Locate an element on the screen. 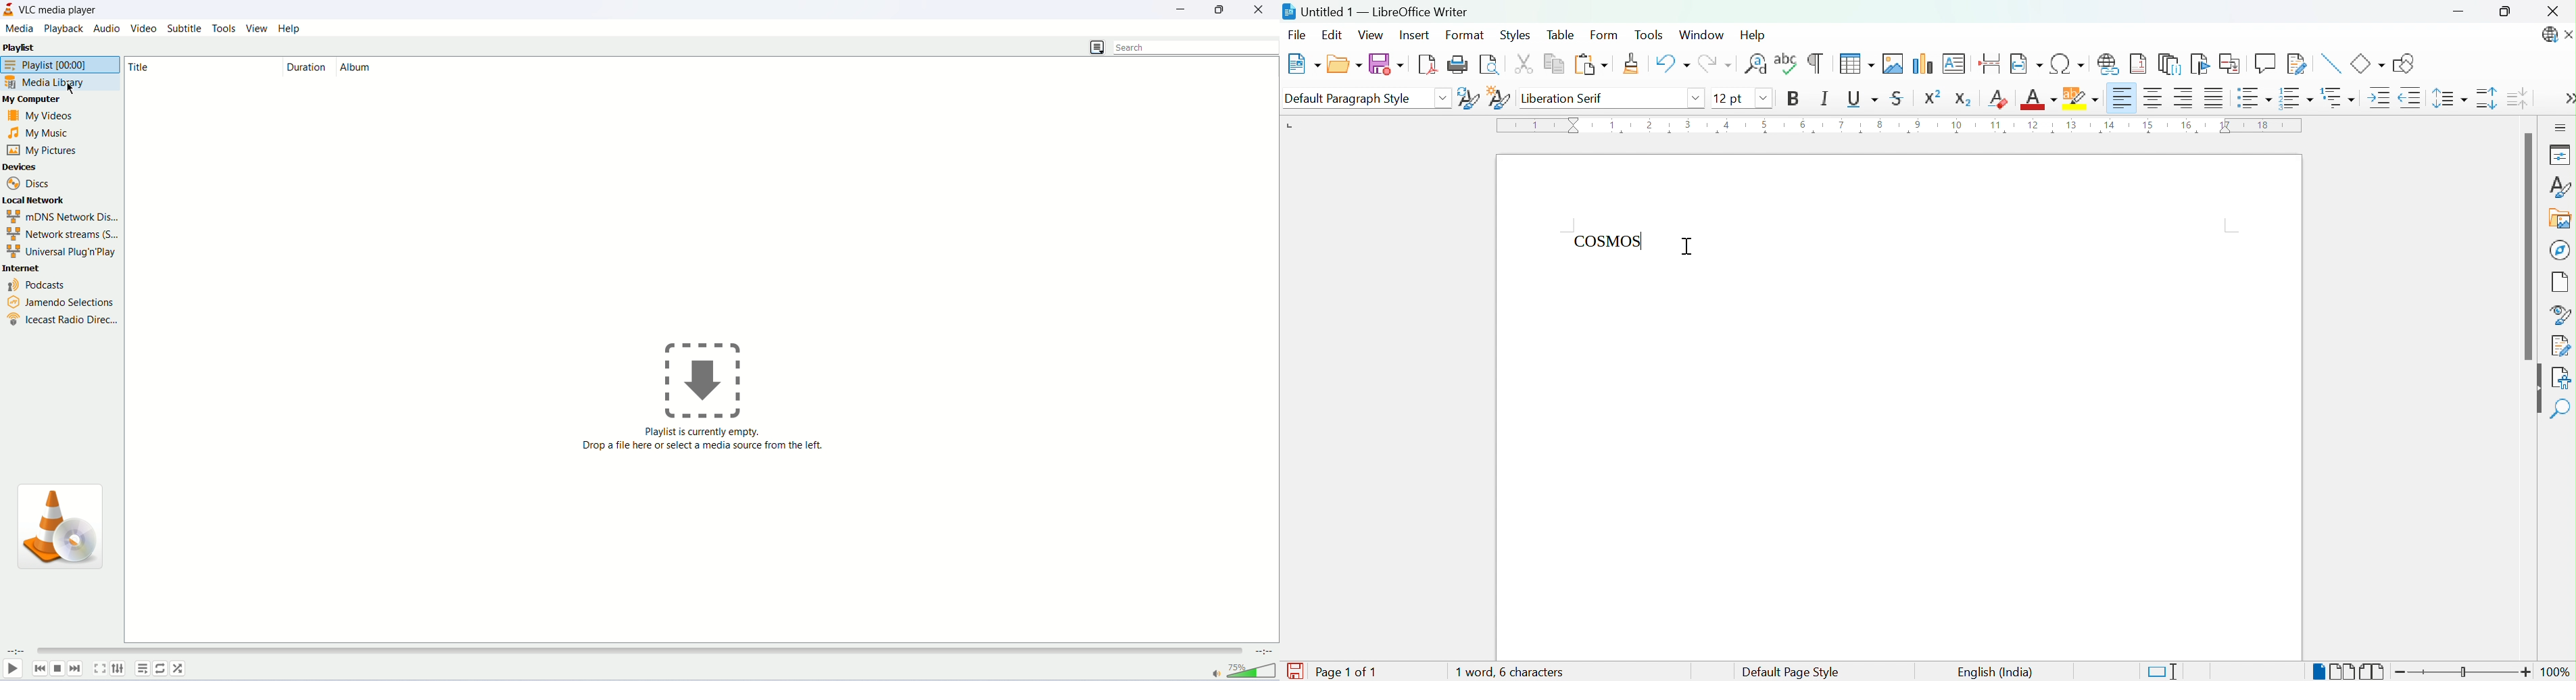 This screenshot has height=700, width=2576. Bold is located at coordinates (1792, 98).